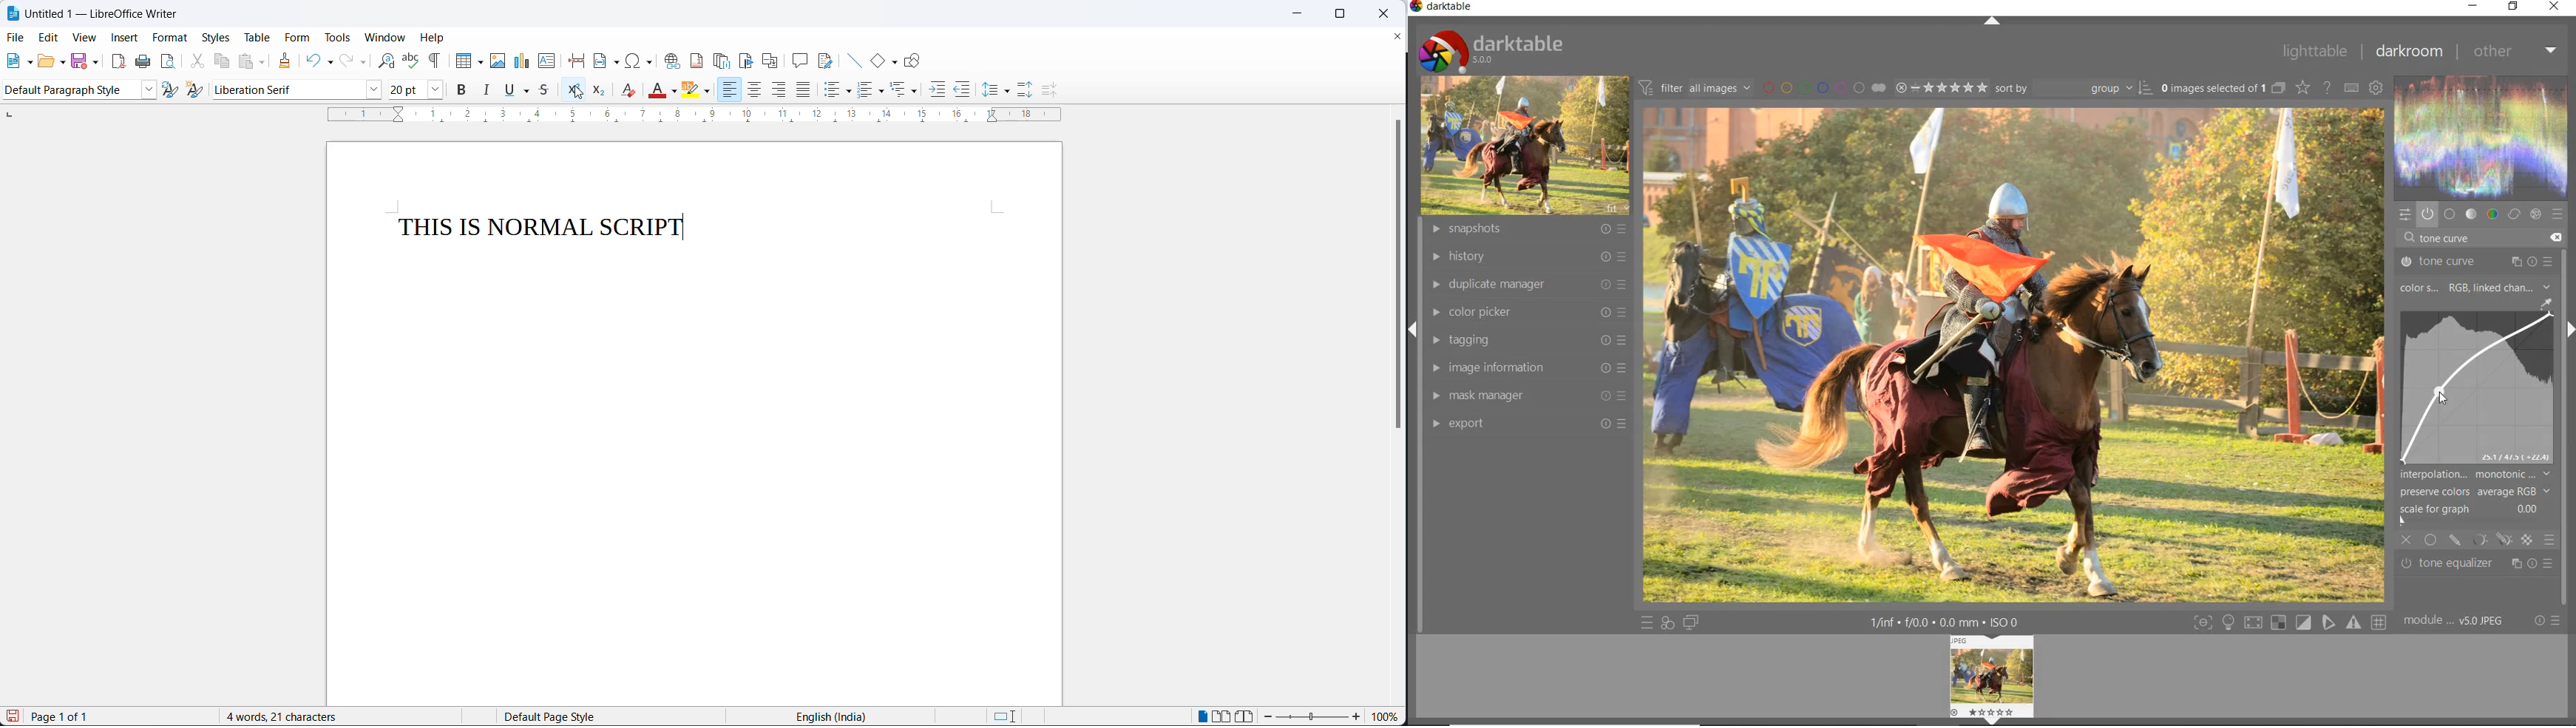 This screenshot has width=2576, height=728. What do you see at coordinates (1337, 15) in the screenshot?
I see `maximize` at bounding box center [1337, 15].